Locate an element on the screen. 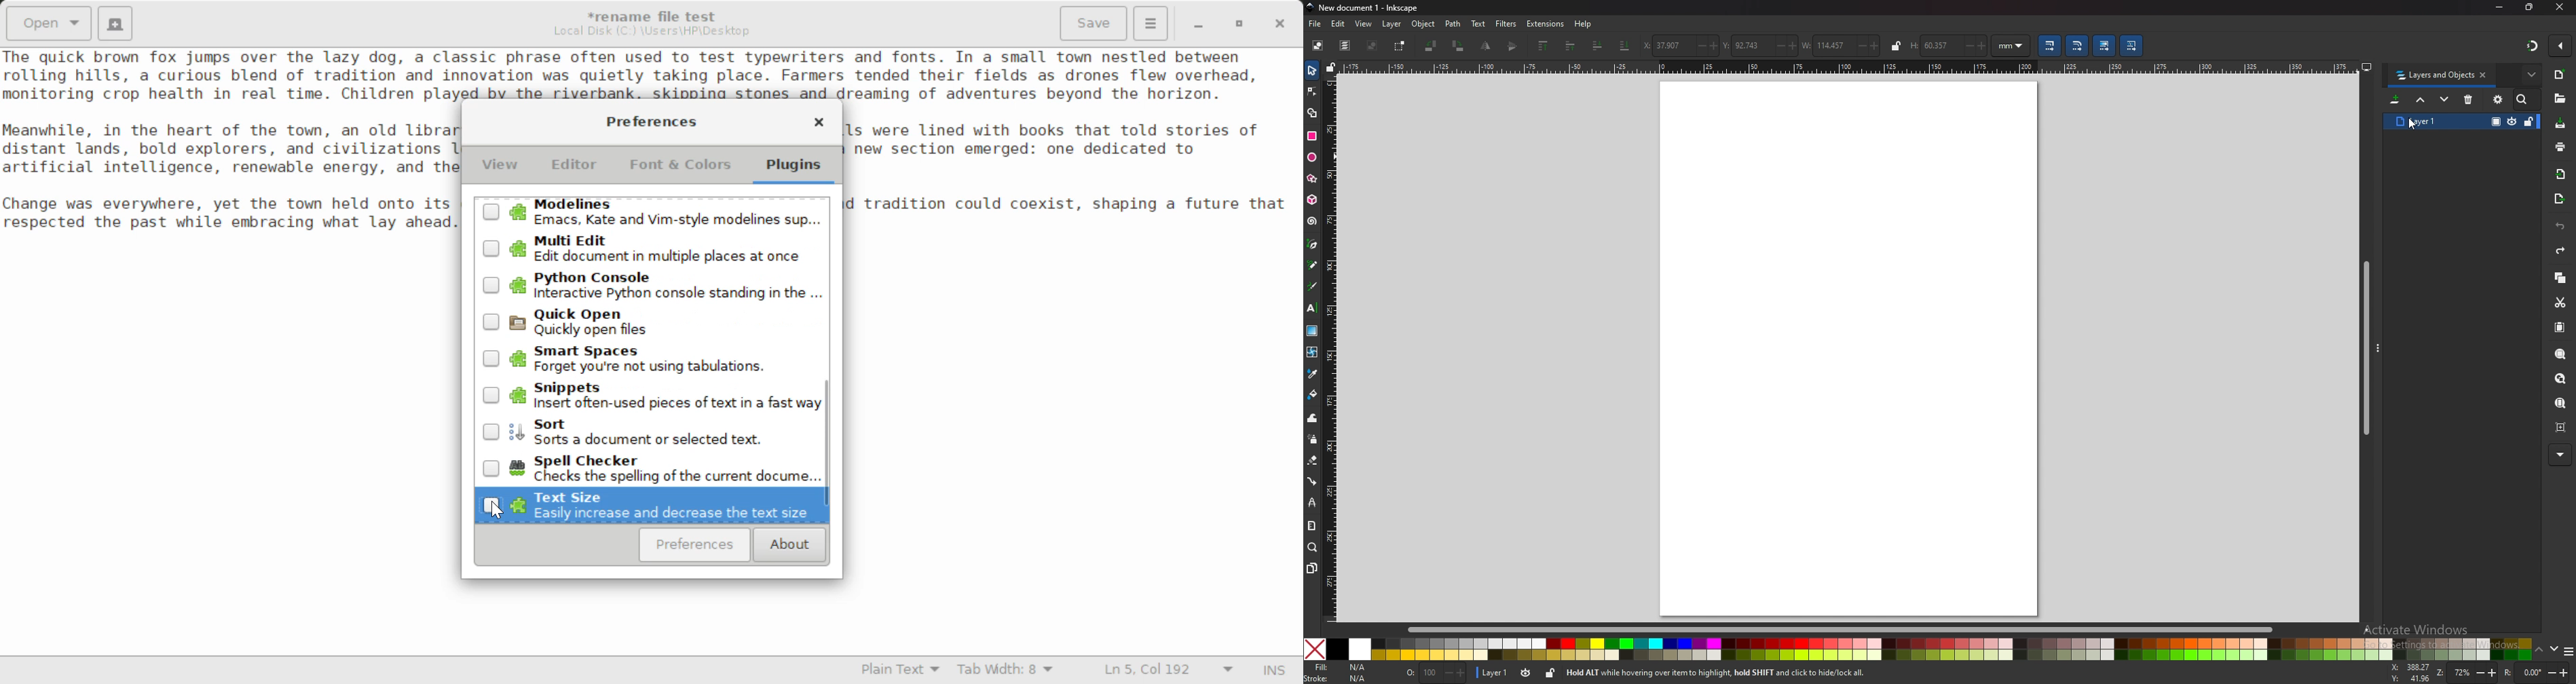 The image size is (2576, 700). lower to bottom is located at coordinates (1625, 46).